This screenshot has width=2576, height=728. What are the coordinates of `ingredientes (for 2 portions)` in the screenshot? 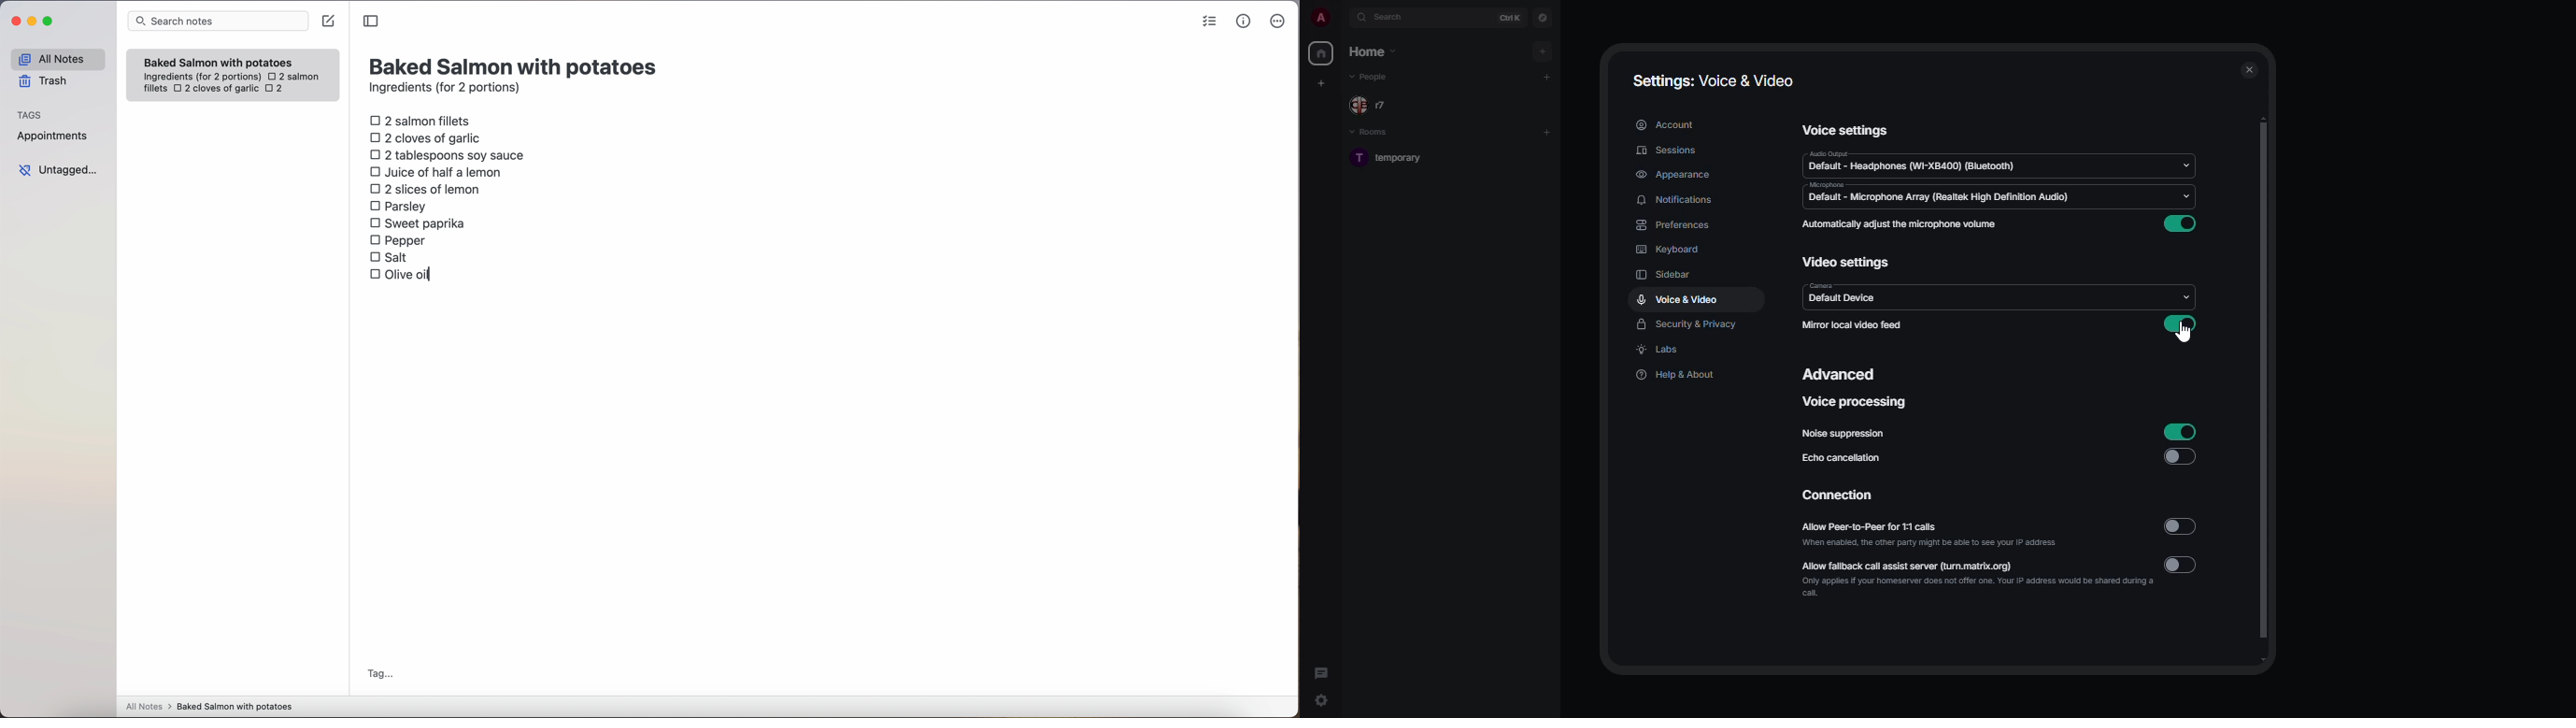 It's located at (200, 77).